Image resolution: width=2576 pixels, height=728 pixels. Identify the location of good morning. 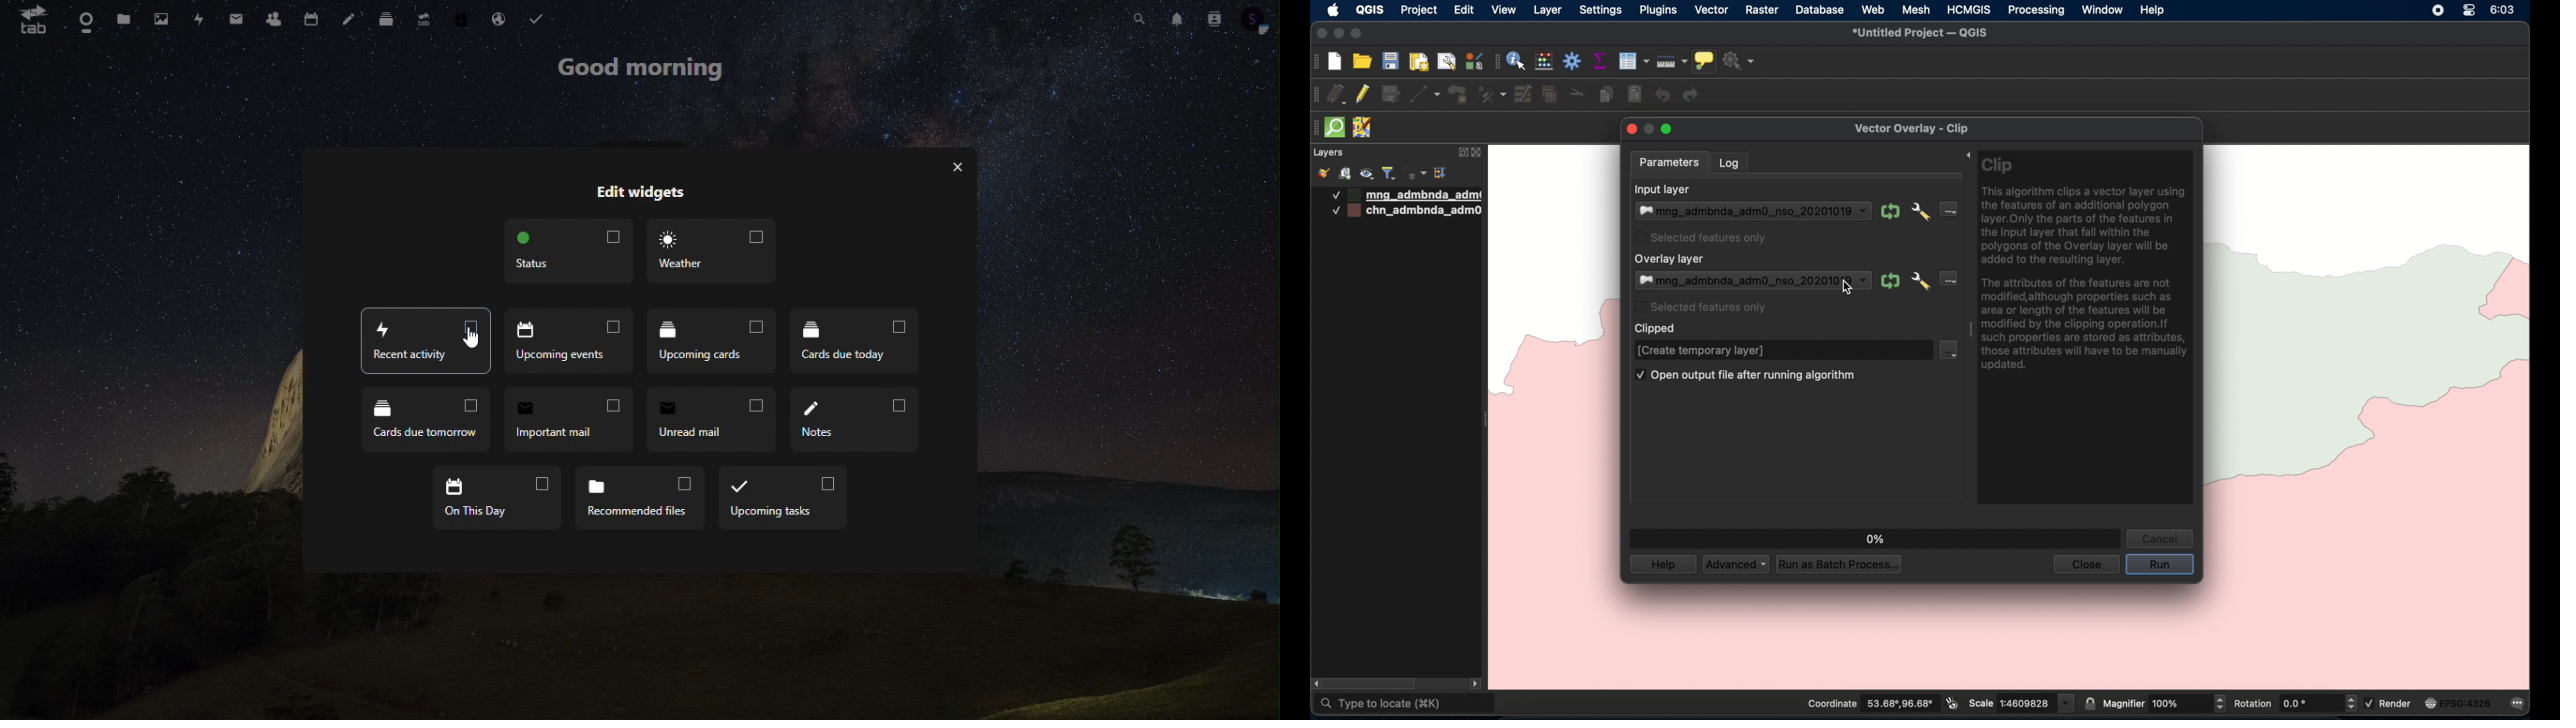
(644, 67).